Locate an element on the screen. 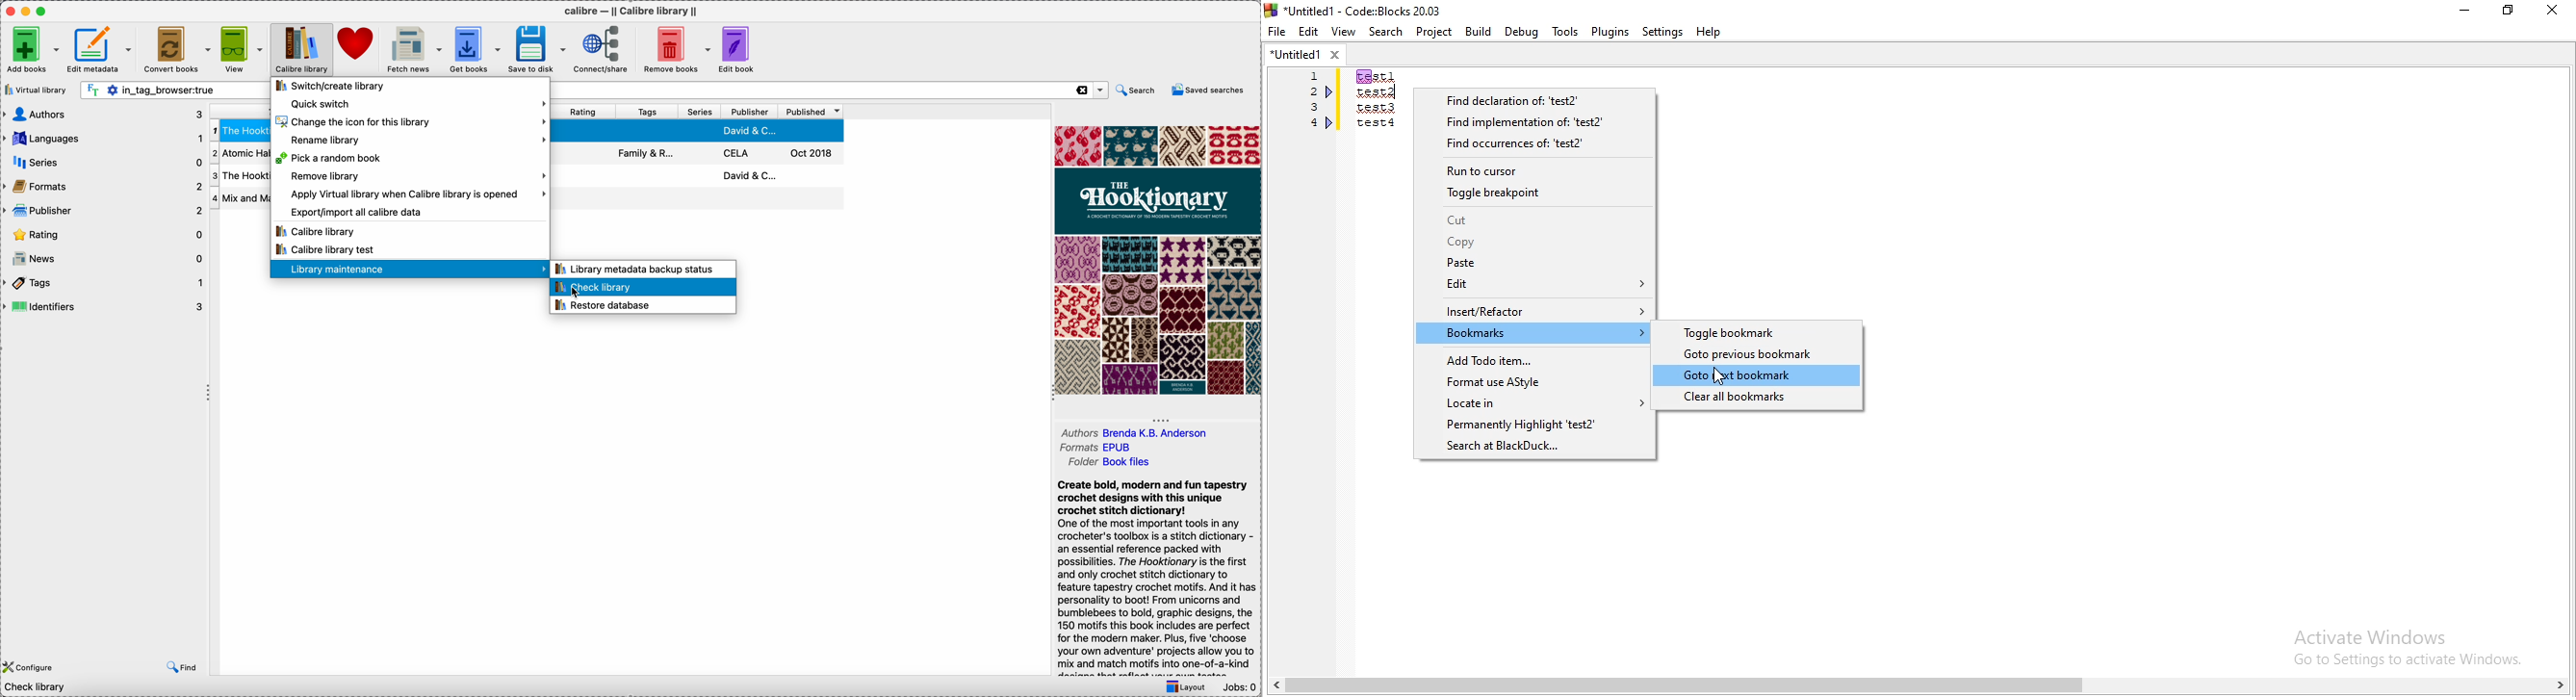 This screenshot has width=2576, height=700. close is located at coordinates (1081, 90).